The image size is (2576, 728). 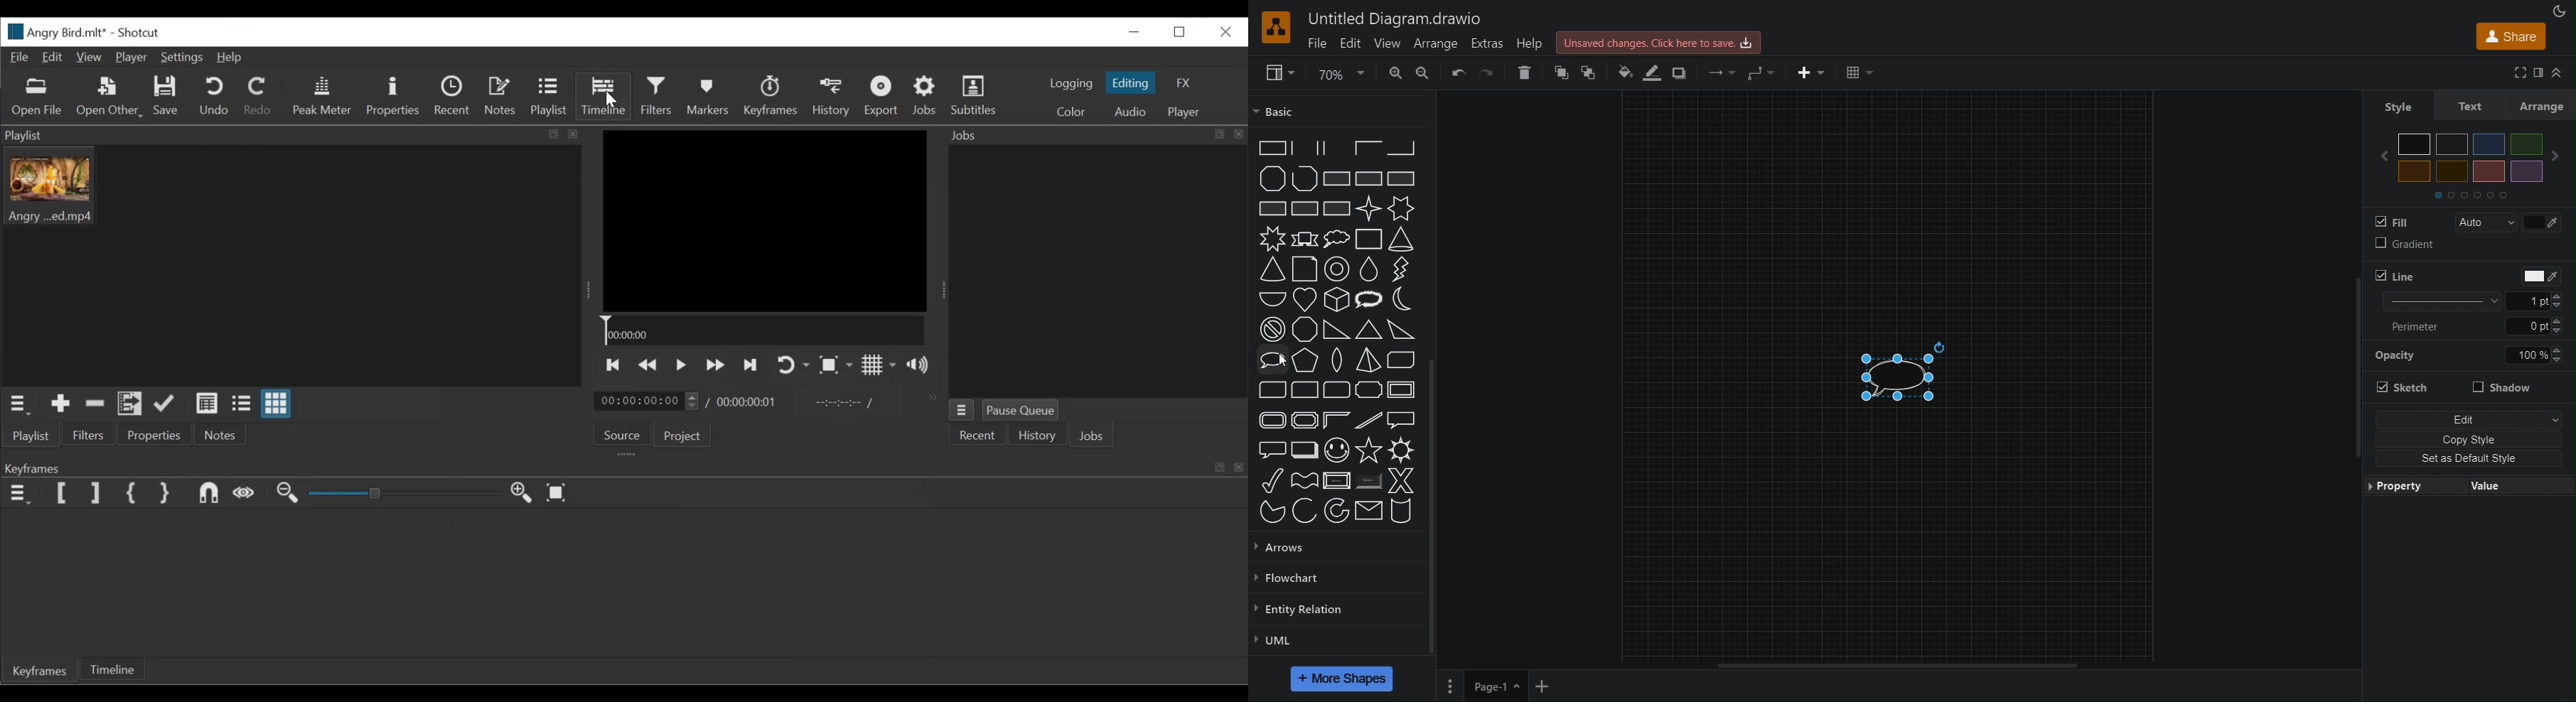 What do you see at coordinates (1368, 330) in the screenshot?
I see `Acute Triangle` at bounding box center [1368, 330].